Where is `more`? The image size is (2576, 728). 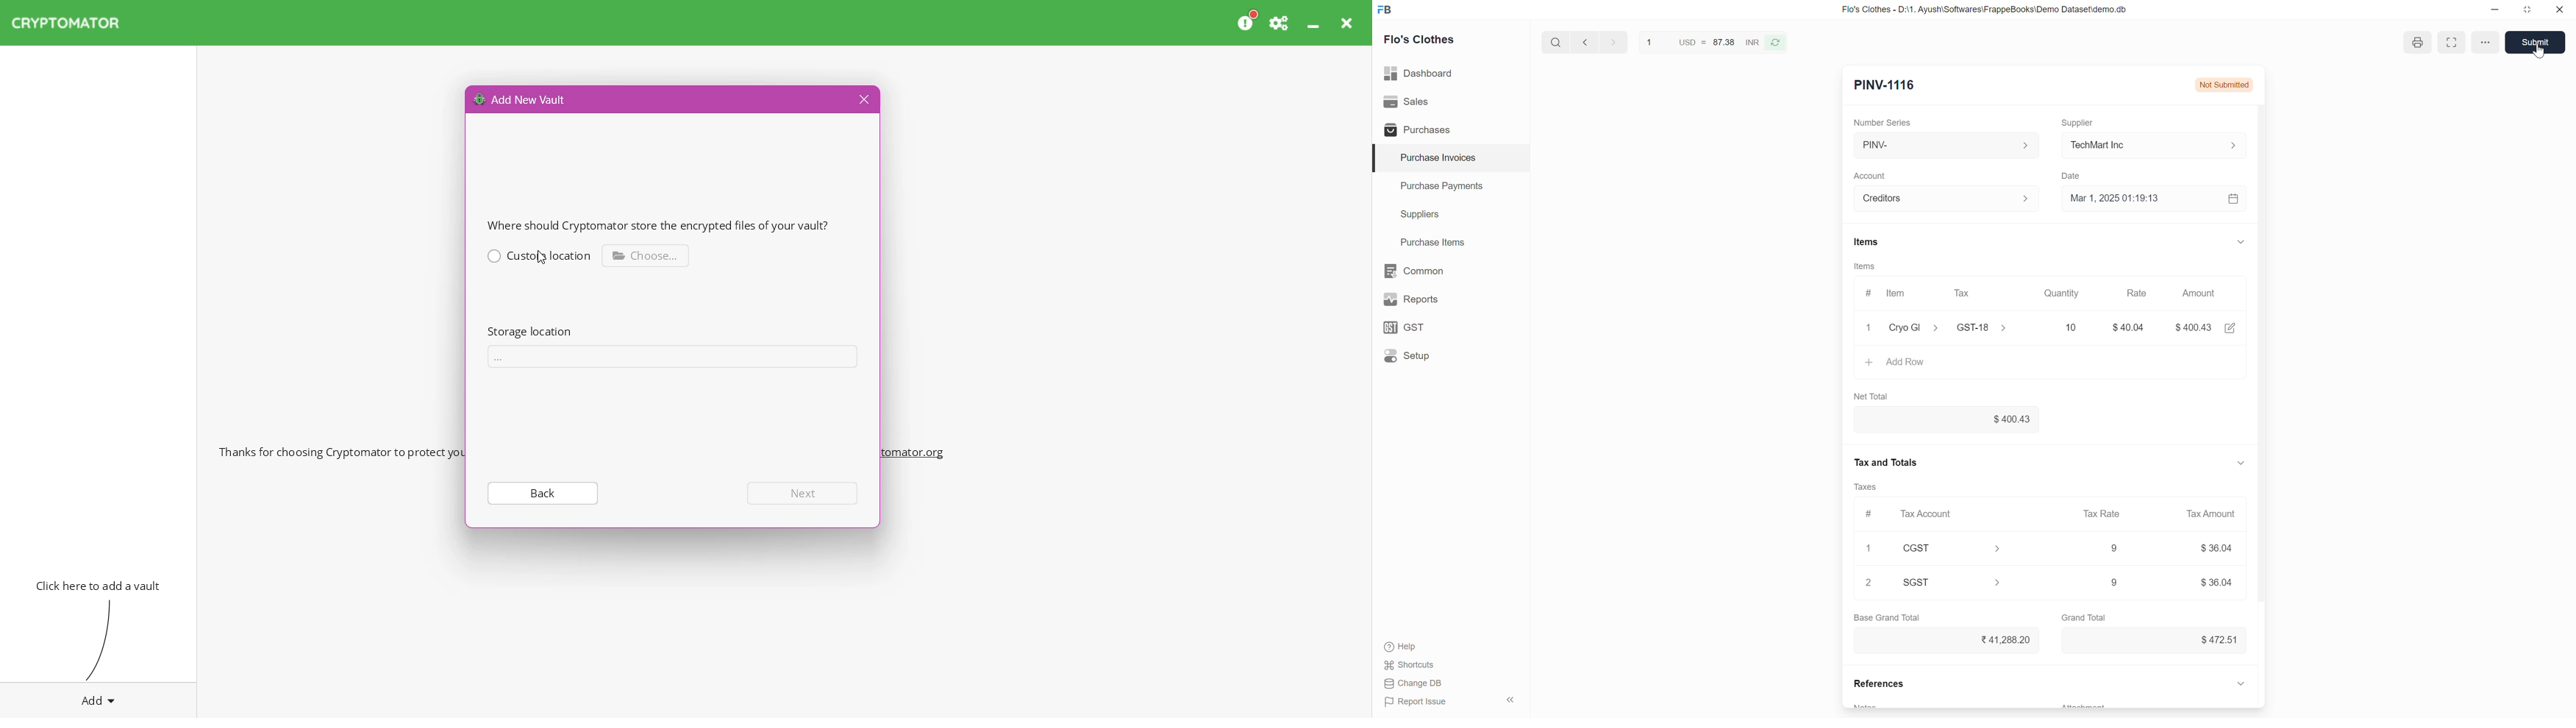 more is located at coordinates (2483, 41).